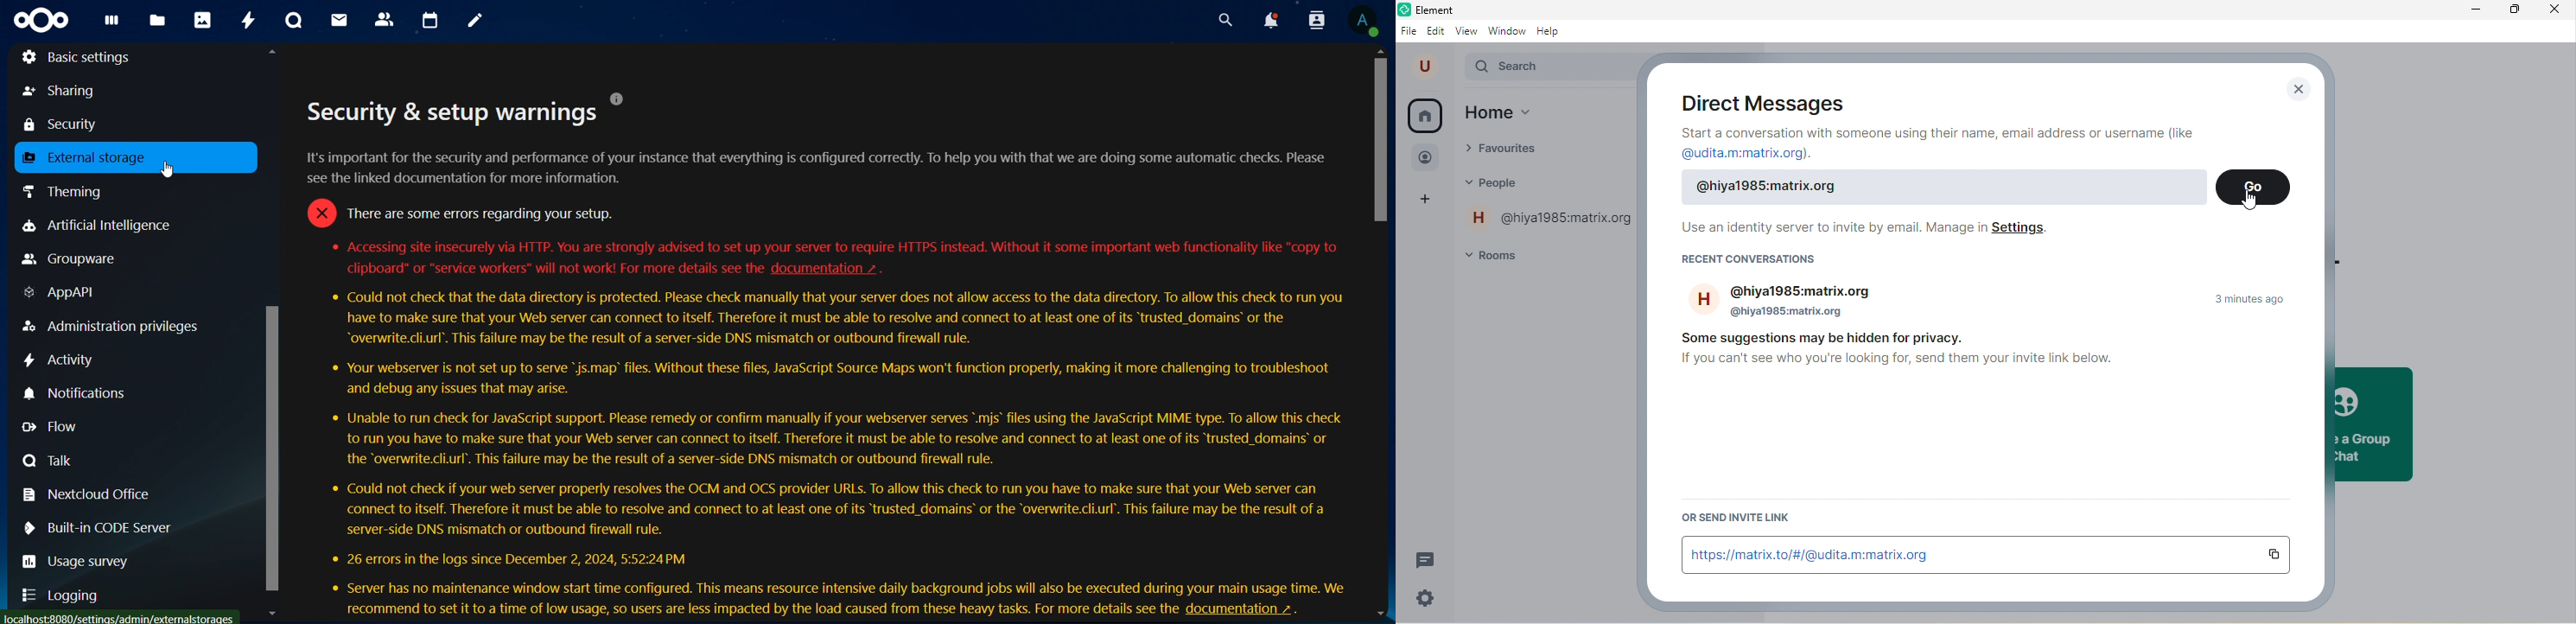 The image size is (2576, 644). I want to click on theming, so click(67, 191).